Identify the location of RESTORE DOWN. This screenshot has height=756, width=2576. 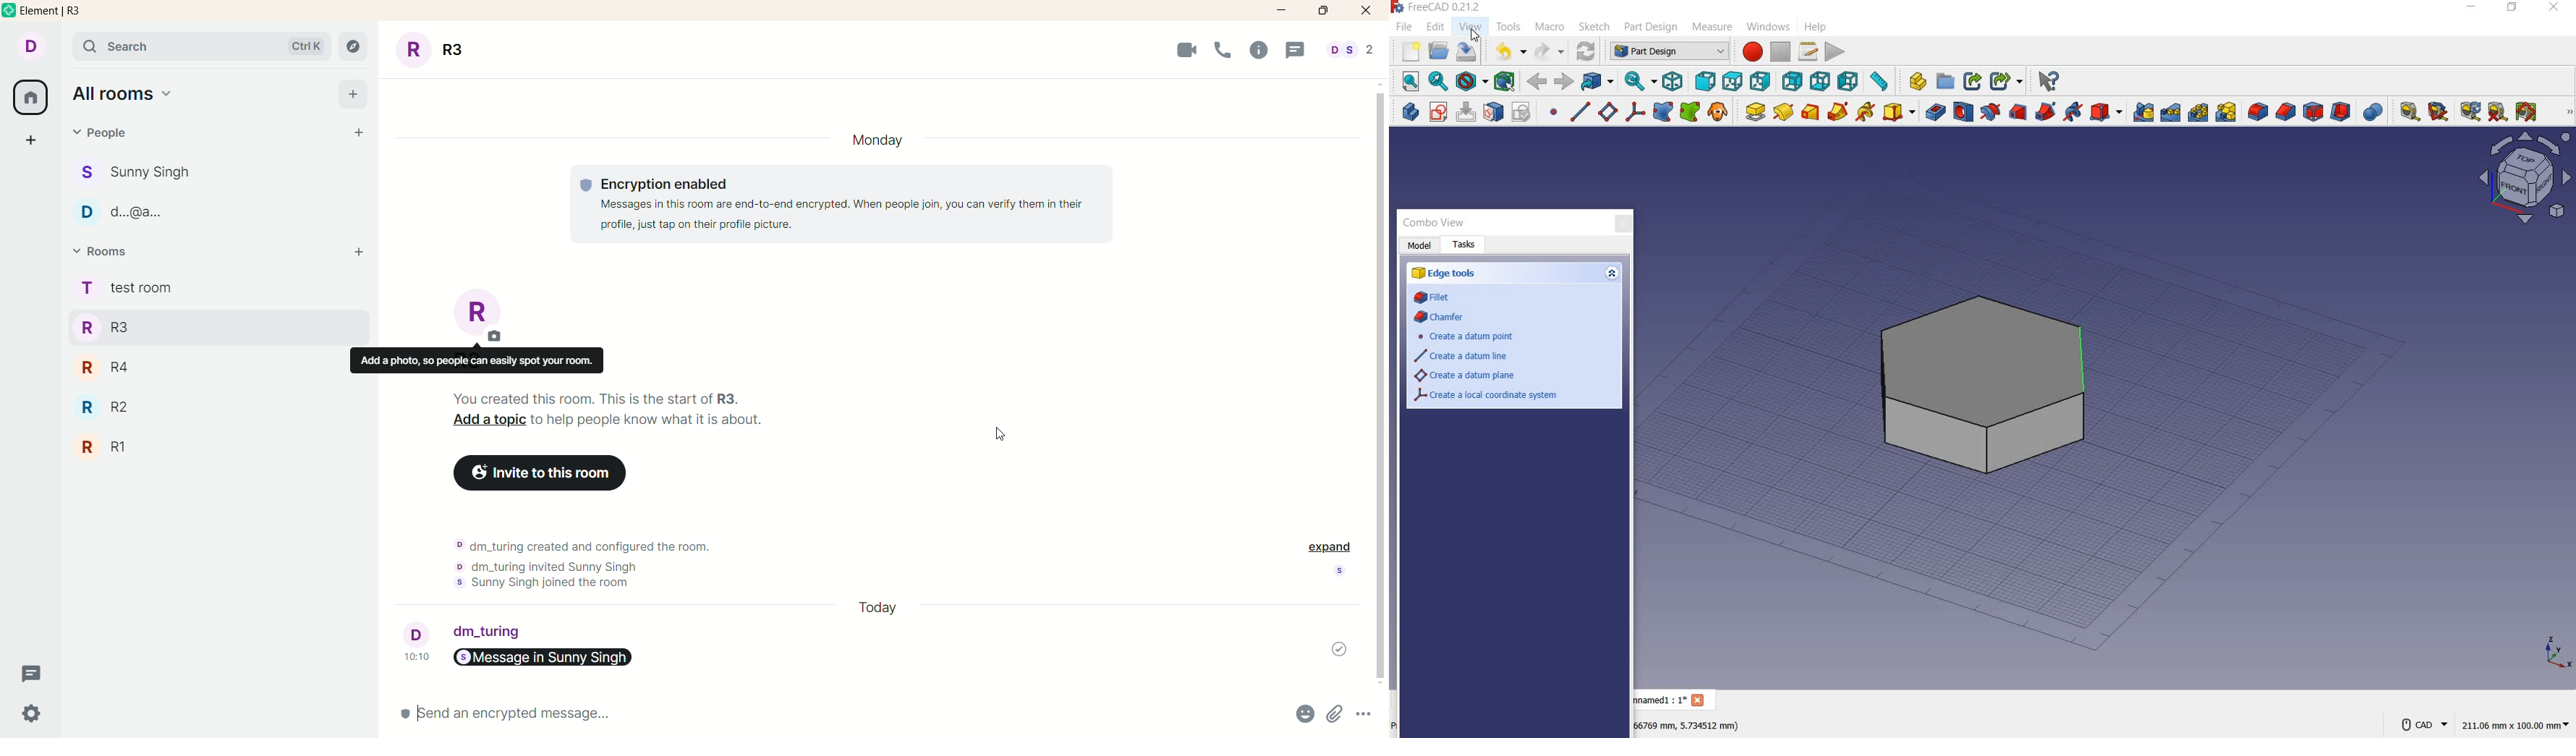
(2513, 9).